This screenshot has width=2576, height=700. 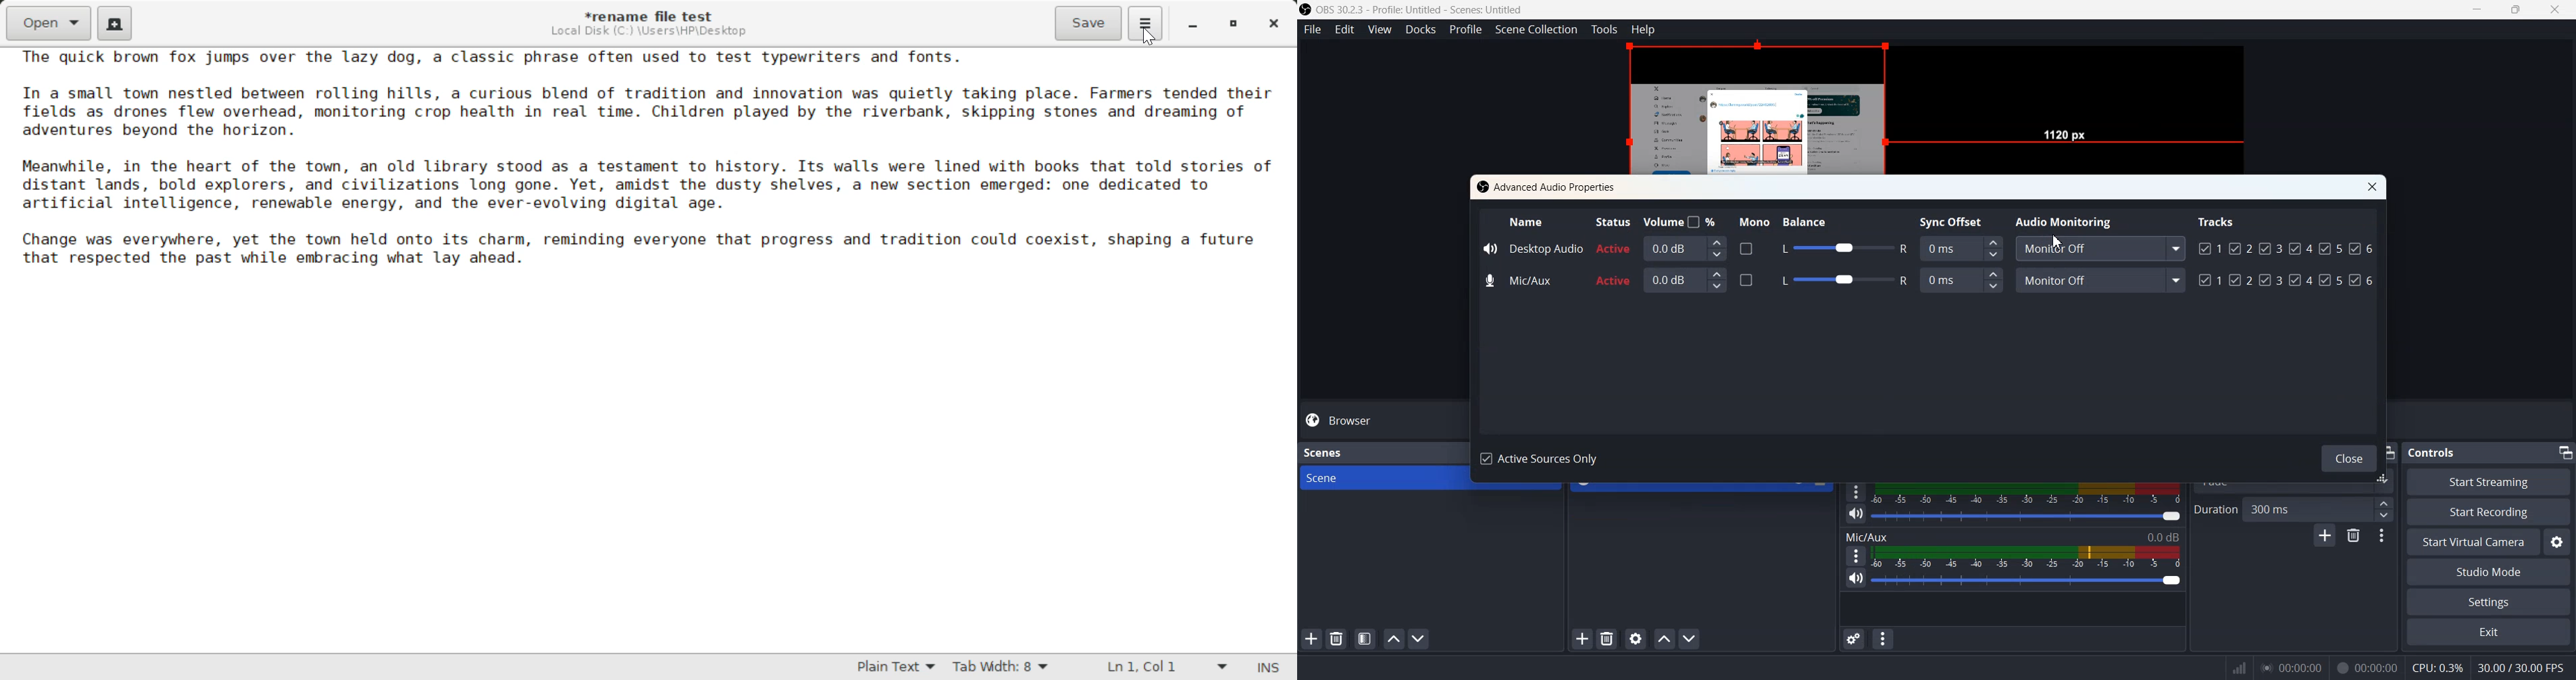 I want to click on ‘OBS 30.2.3 - Profile: Untitled - Scenes: Untitled, so click(x=1422, y=9).